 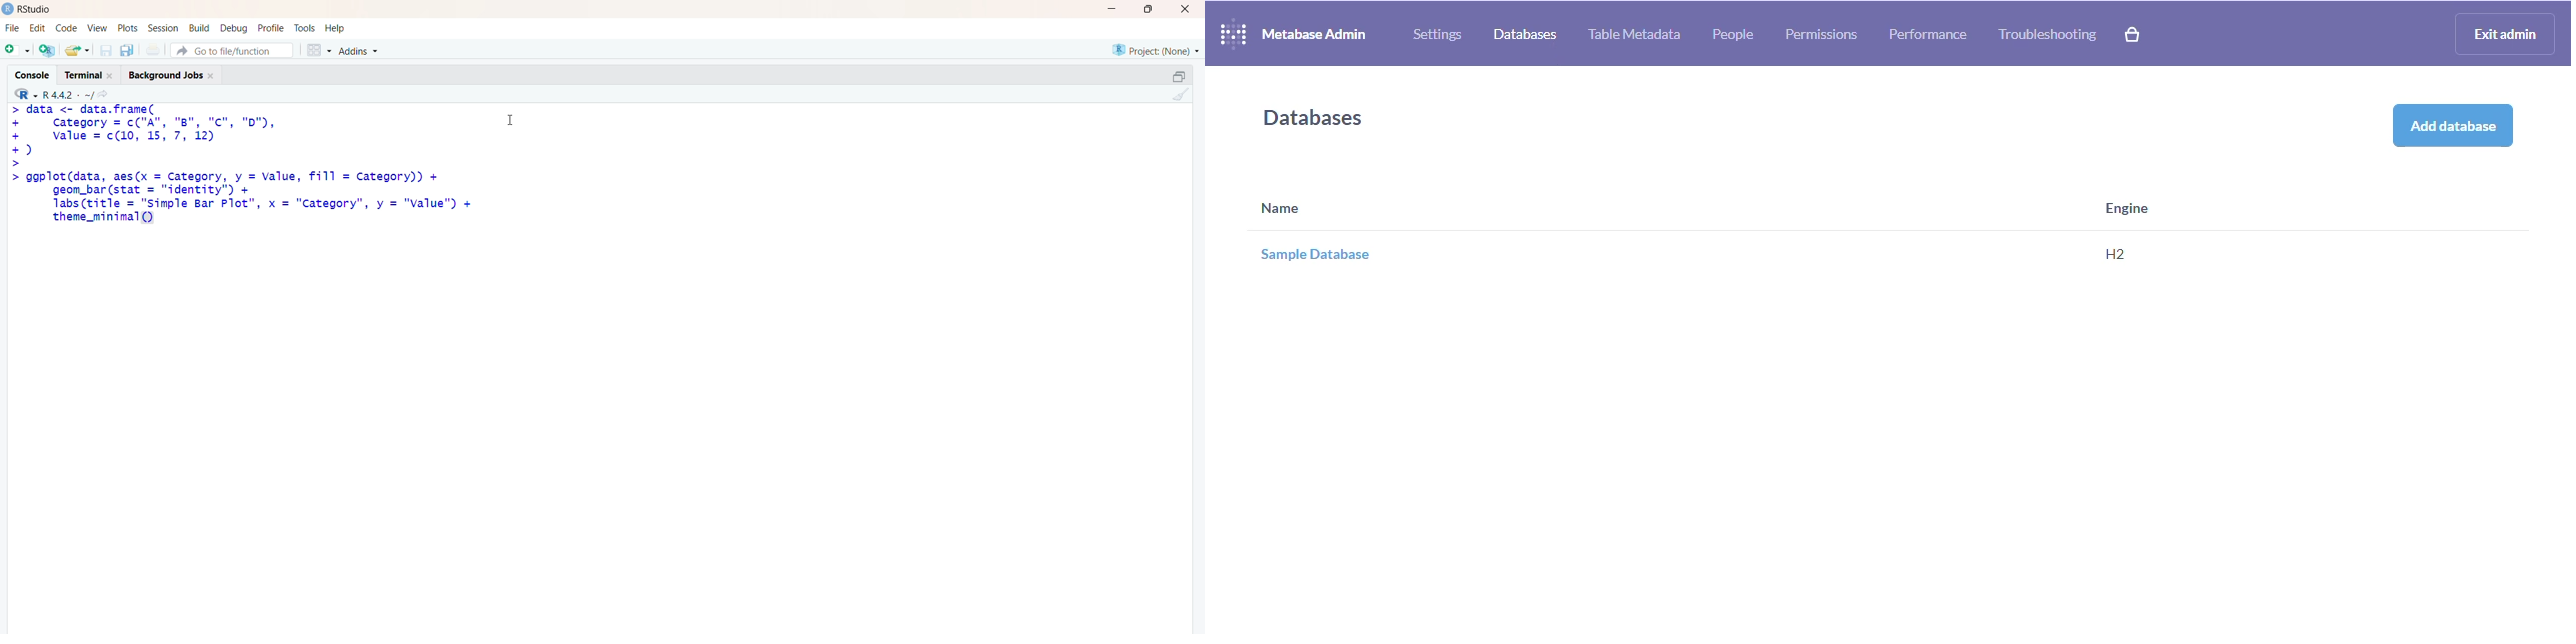 What do you see at coordinates (151, 50) in the screenshot?
I see `print current file` at bounding box center [151, 50].